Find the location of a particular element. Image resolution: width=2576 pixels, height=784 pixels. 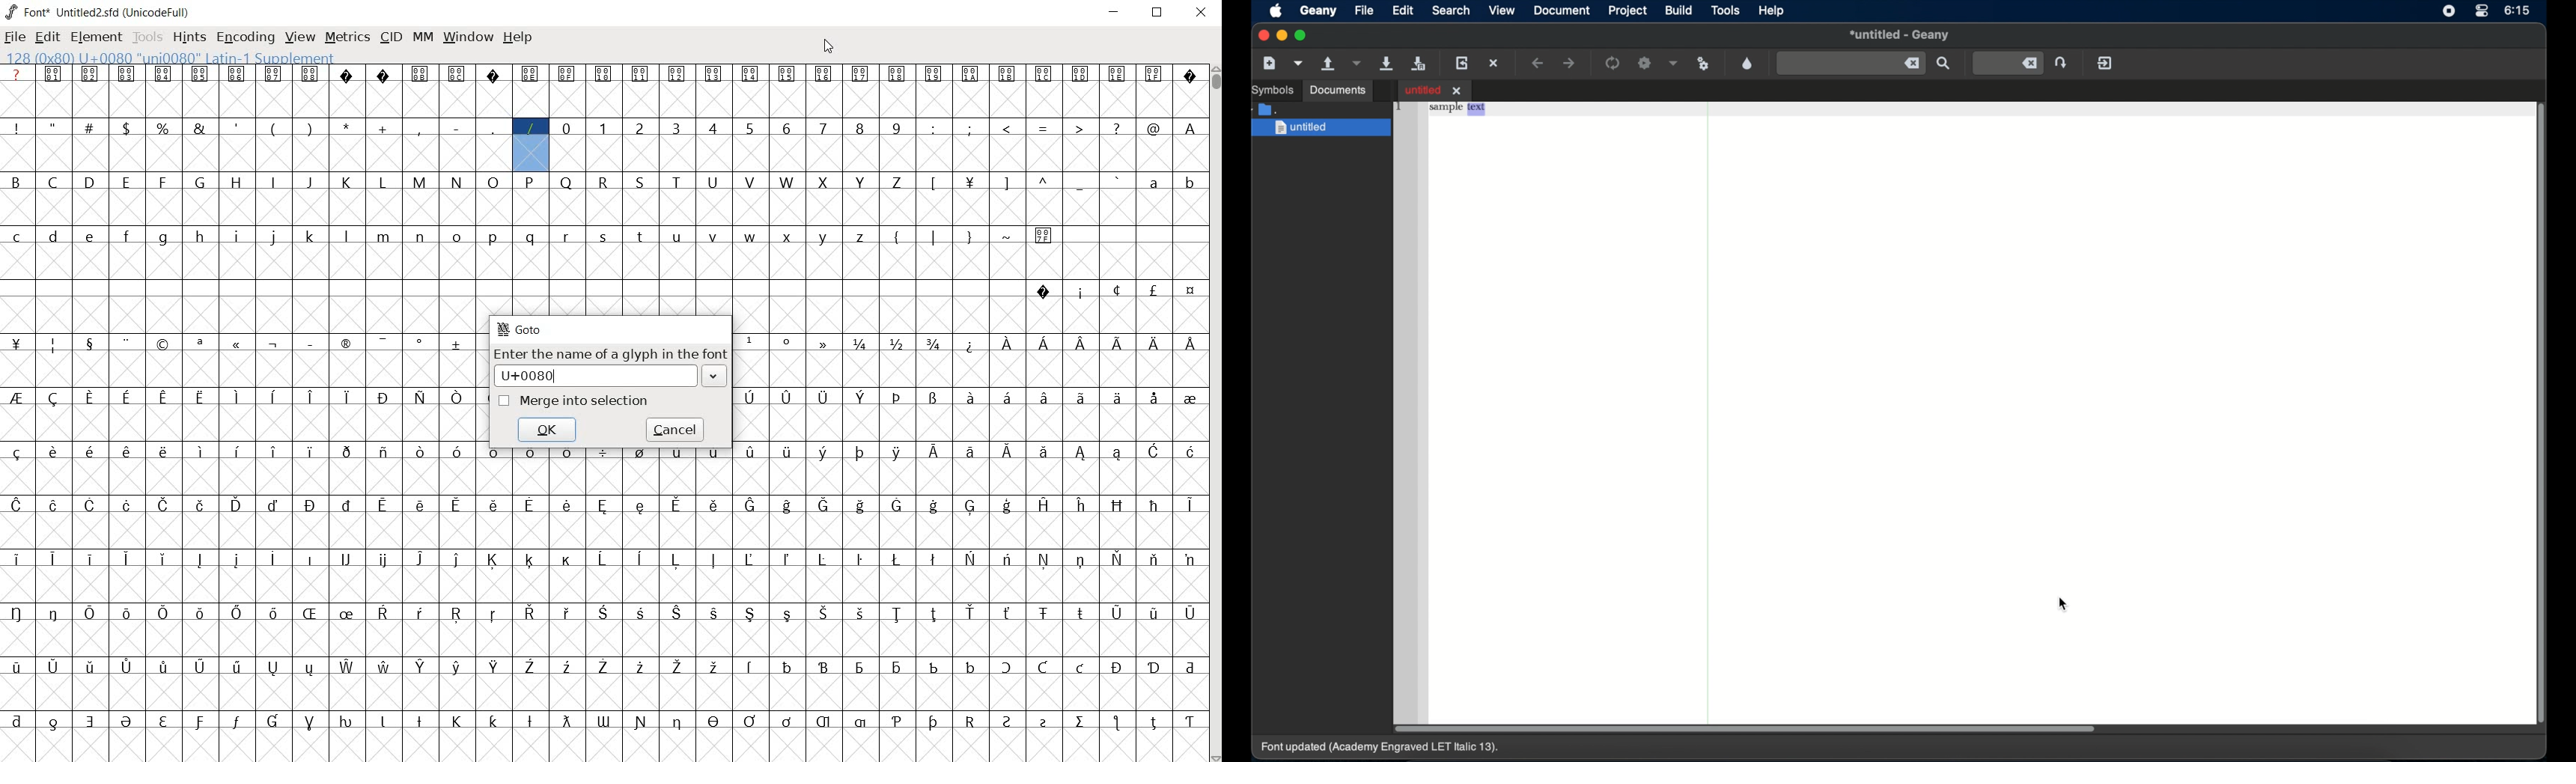

glyph is located at coordinates (750, 667).